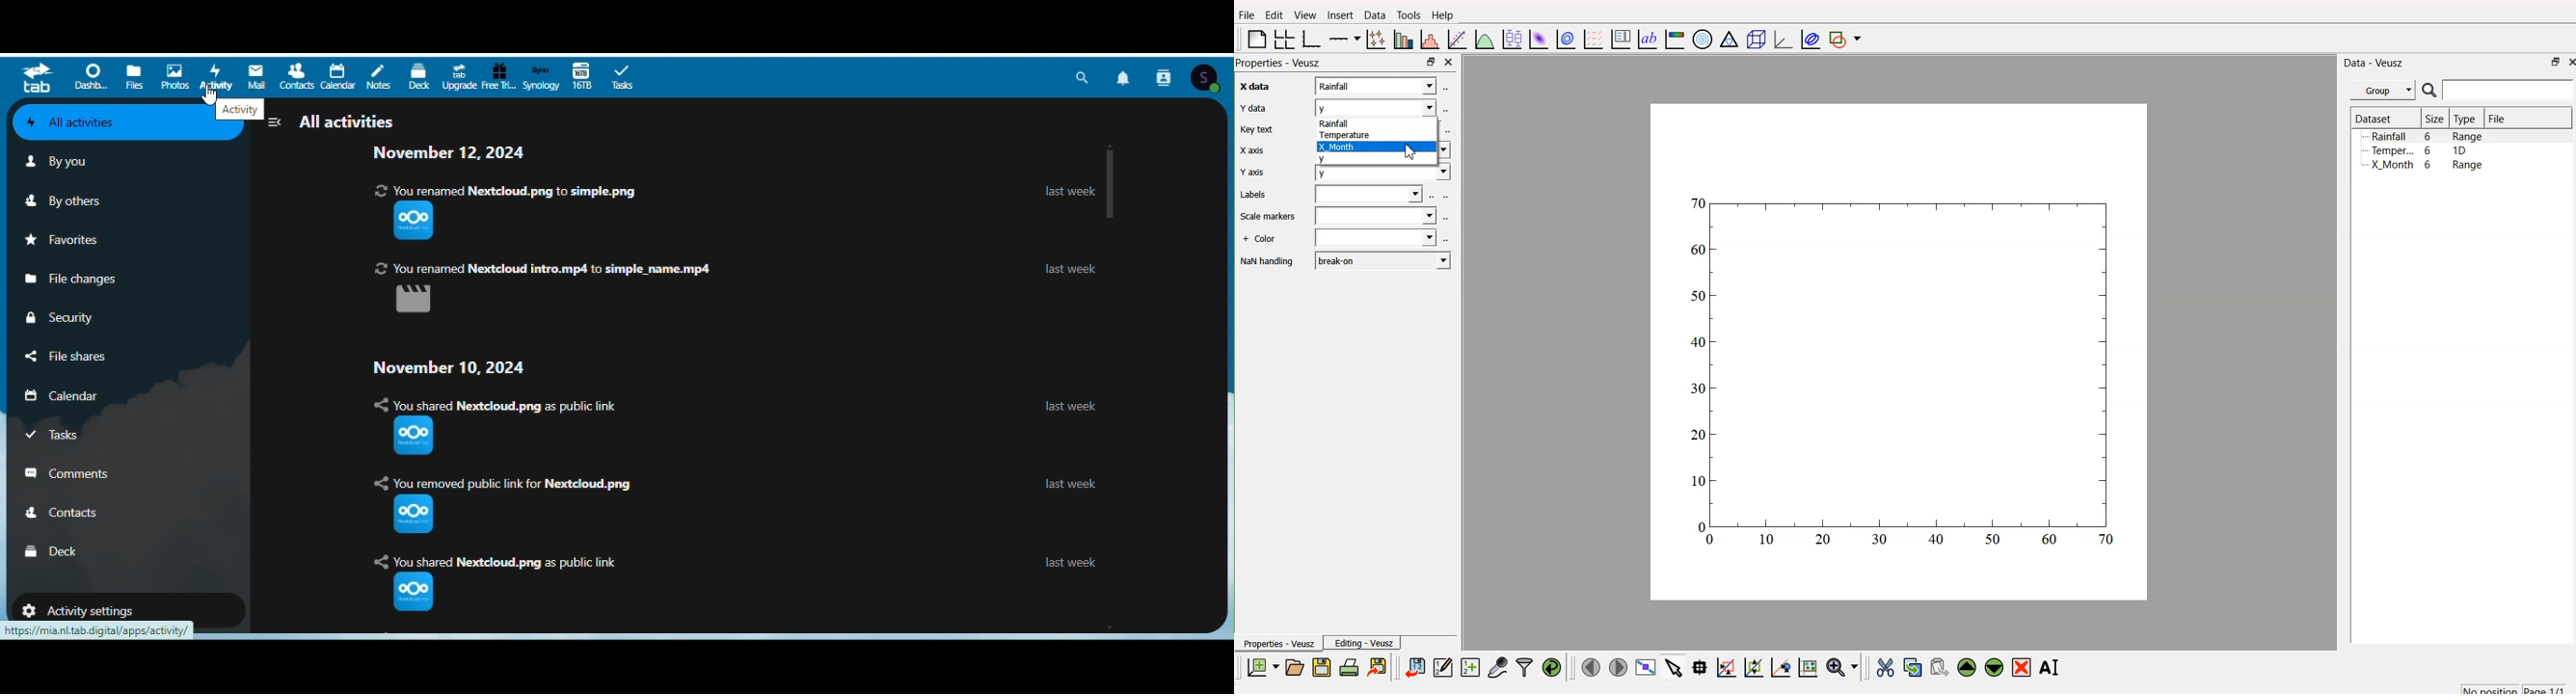 The image size is (2576, 700). I want to click on Photos, so click(175, 76).